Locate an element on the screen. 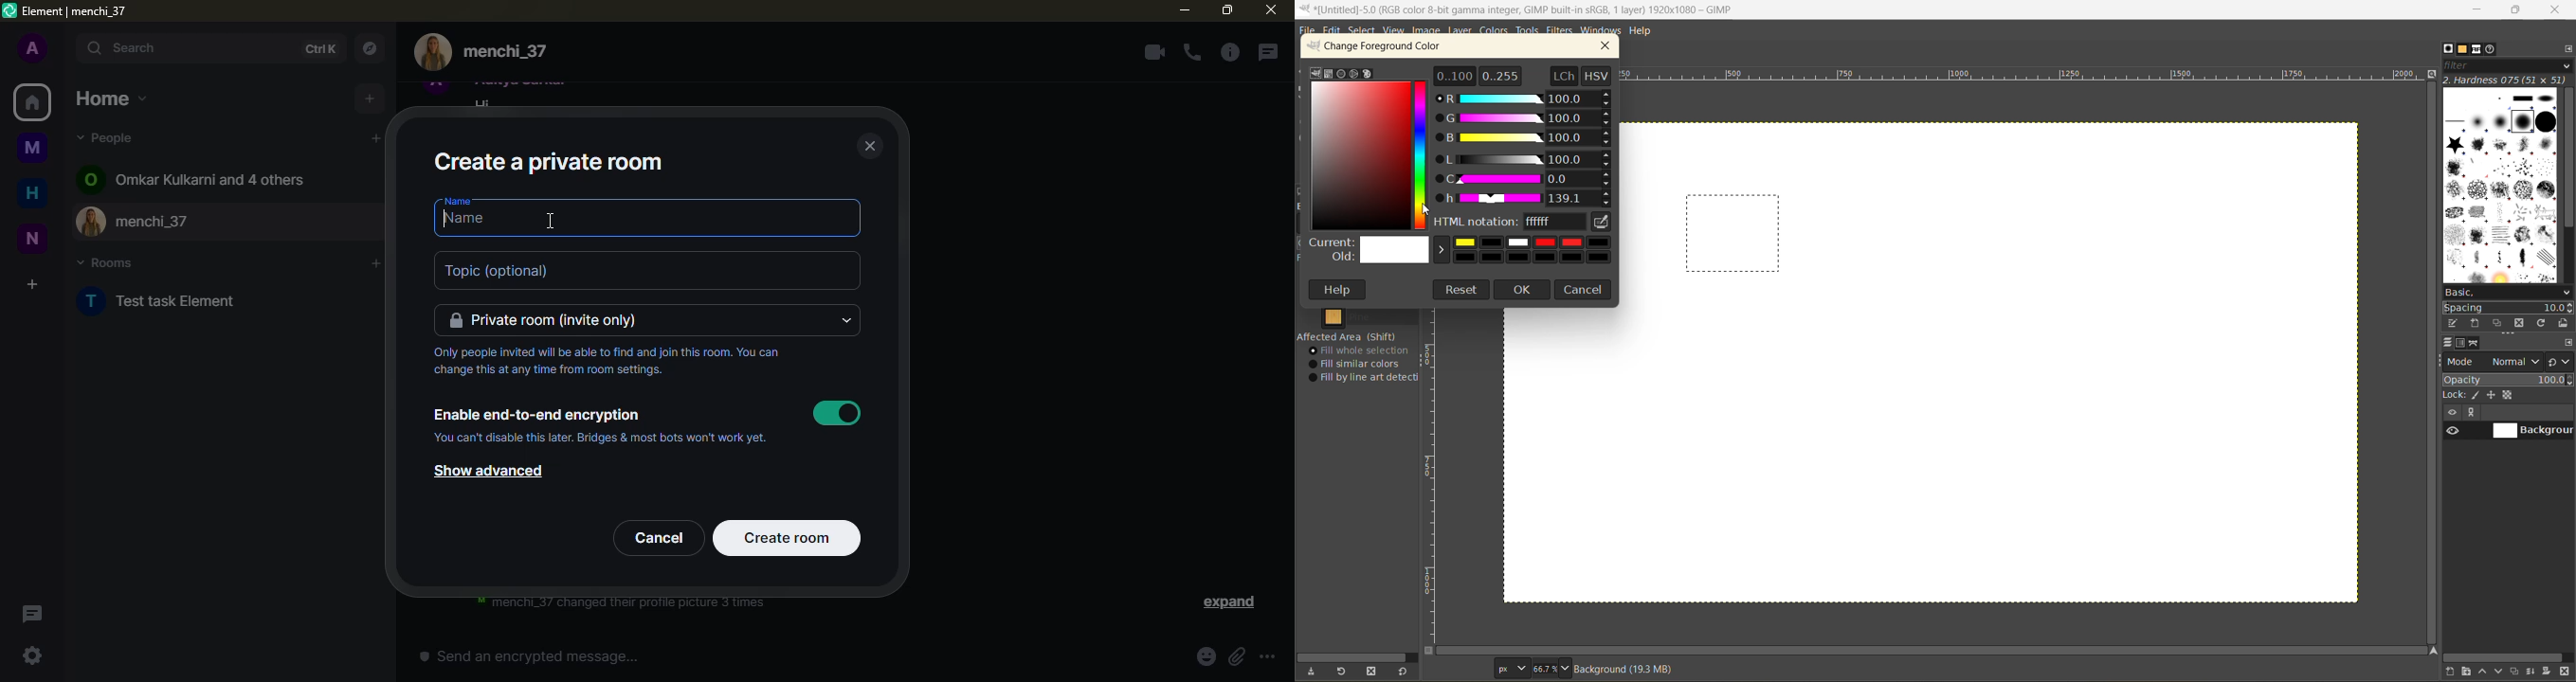 The width and height of the screenshot is (2576, 700). scale is located at coordinates (1433, 477).